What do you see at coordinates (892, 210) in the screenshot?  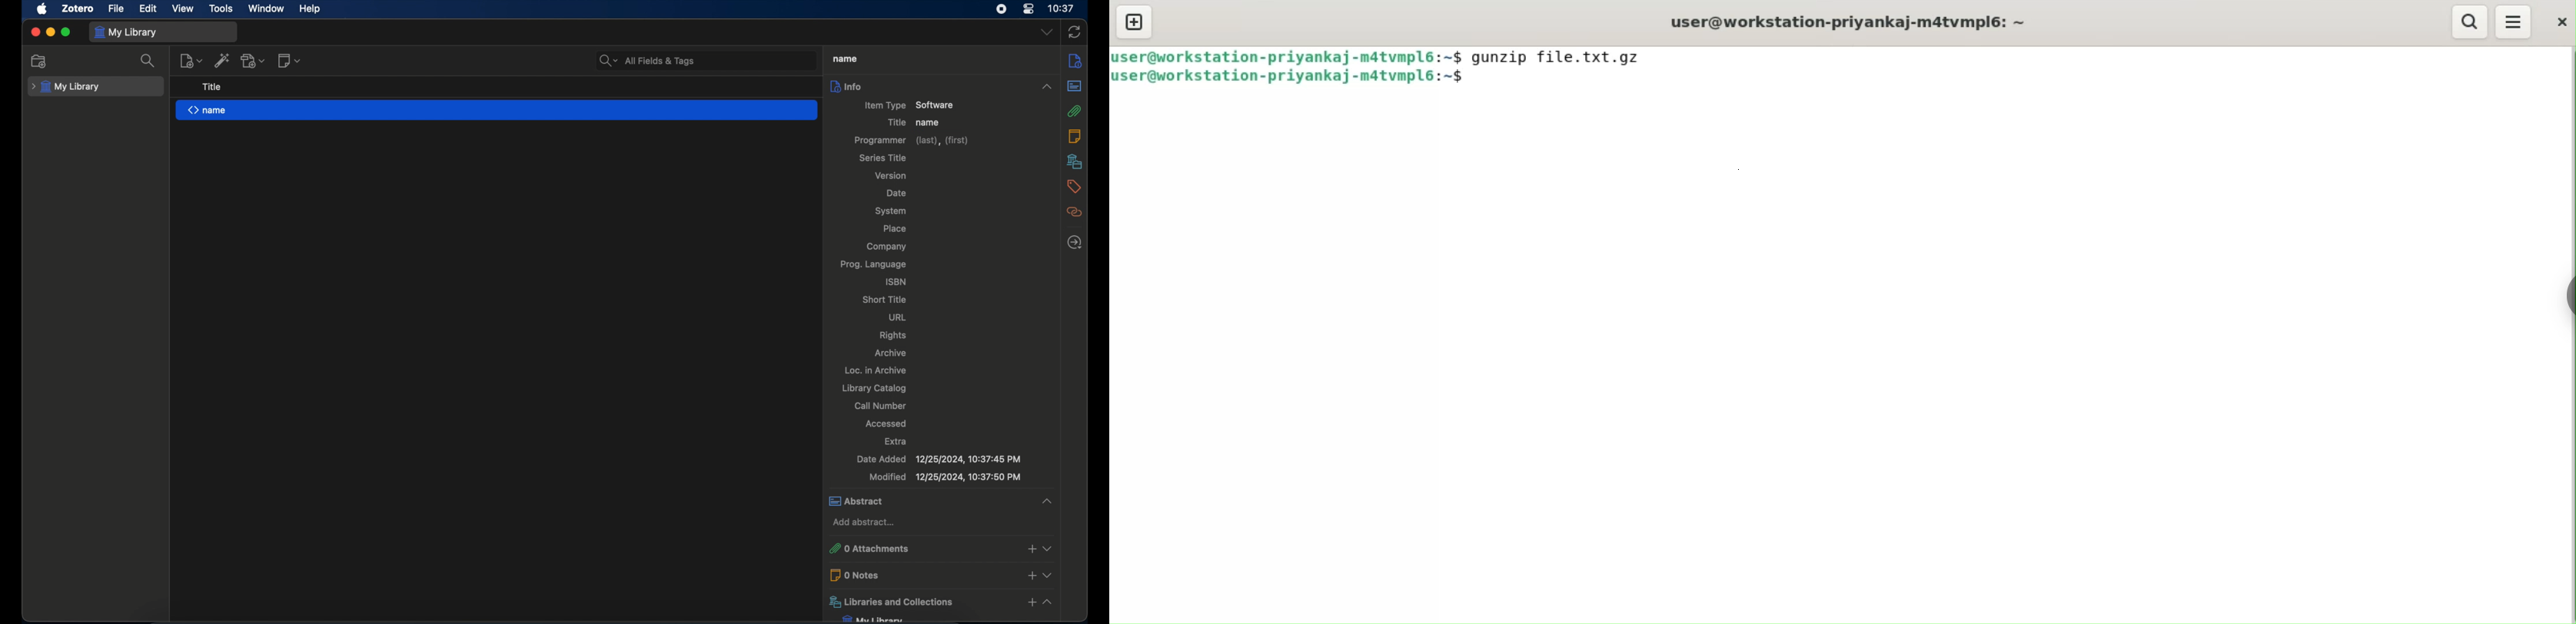 I see `system` at bounding box center [892, 210].